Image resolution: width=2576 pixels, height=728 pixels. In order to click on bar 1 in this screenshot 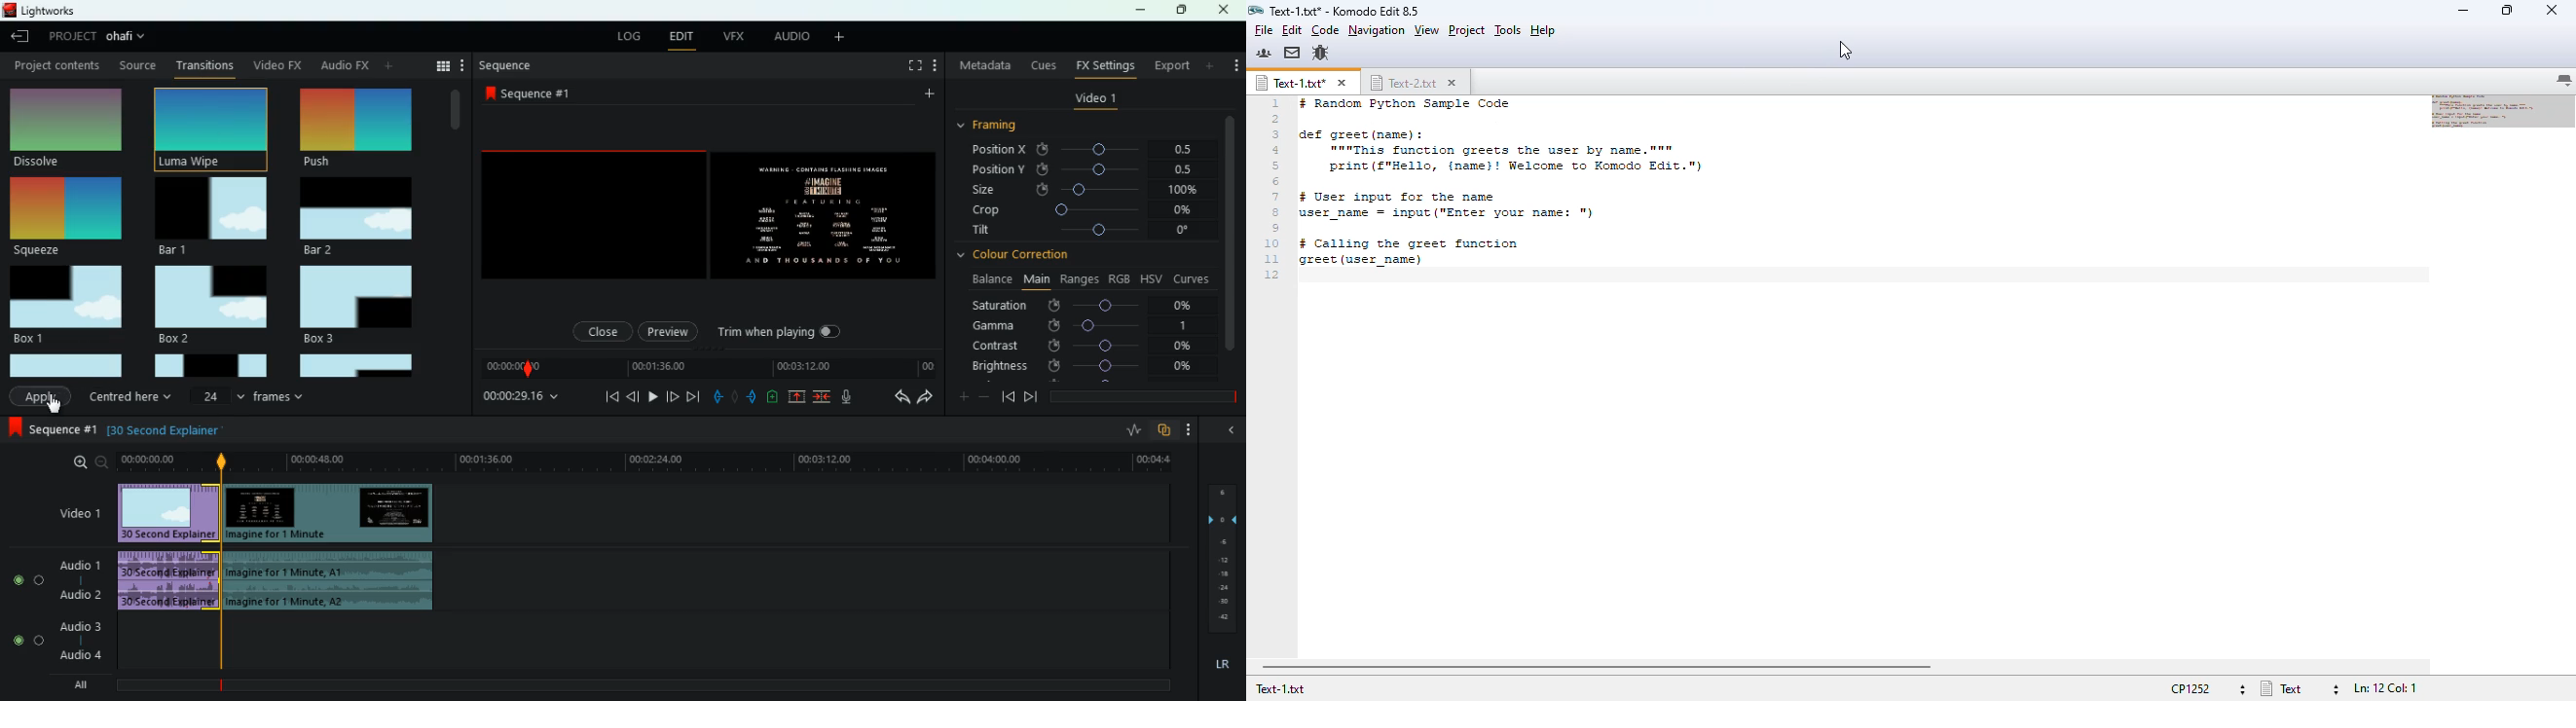, I will do `click(212, 217)`.